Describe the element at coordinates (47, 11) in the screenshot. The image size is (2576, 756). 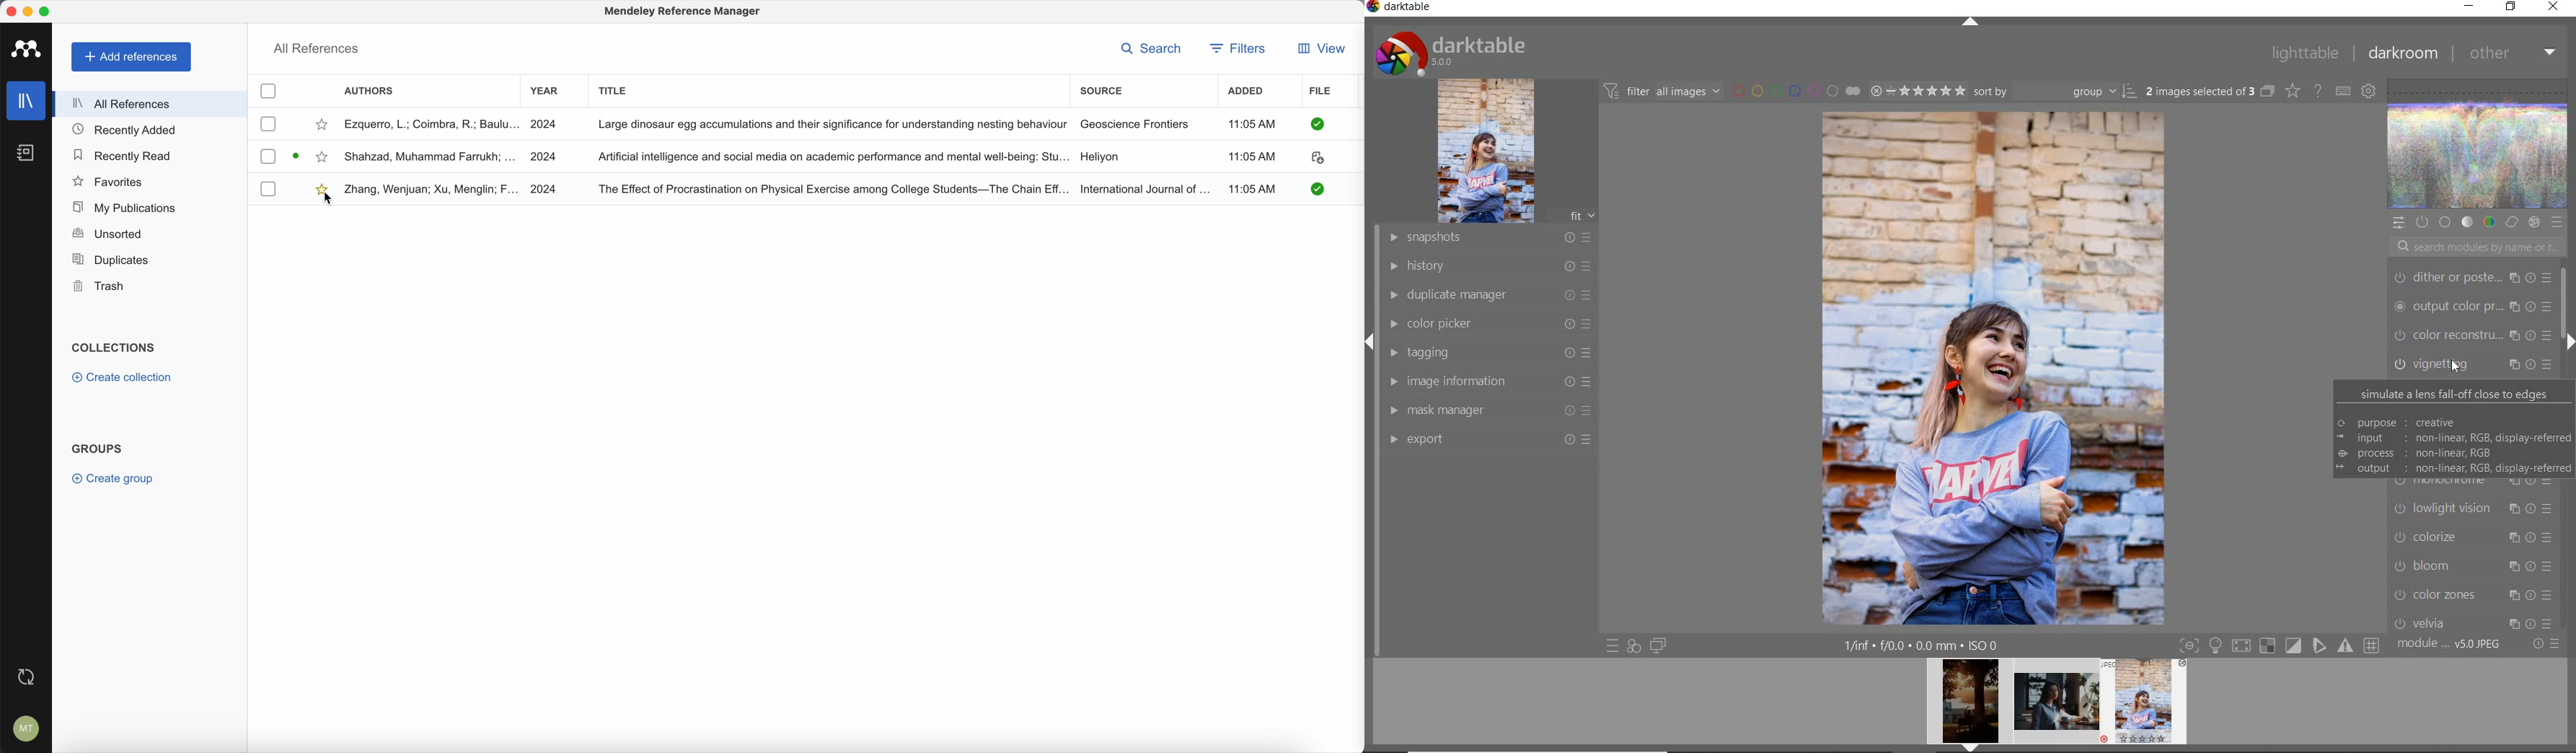
I see `maximize program` at that location.